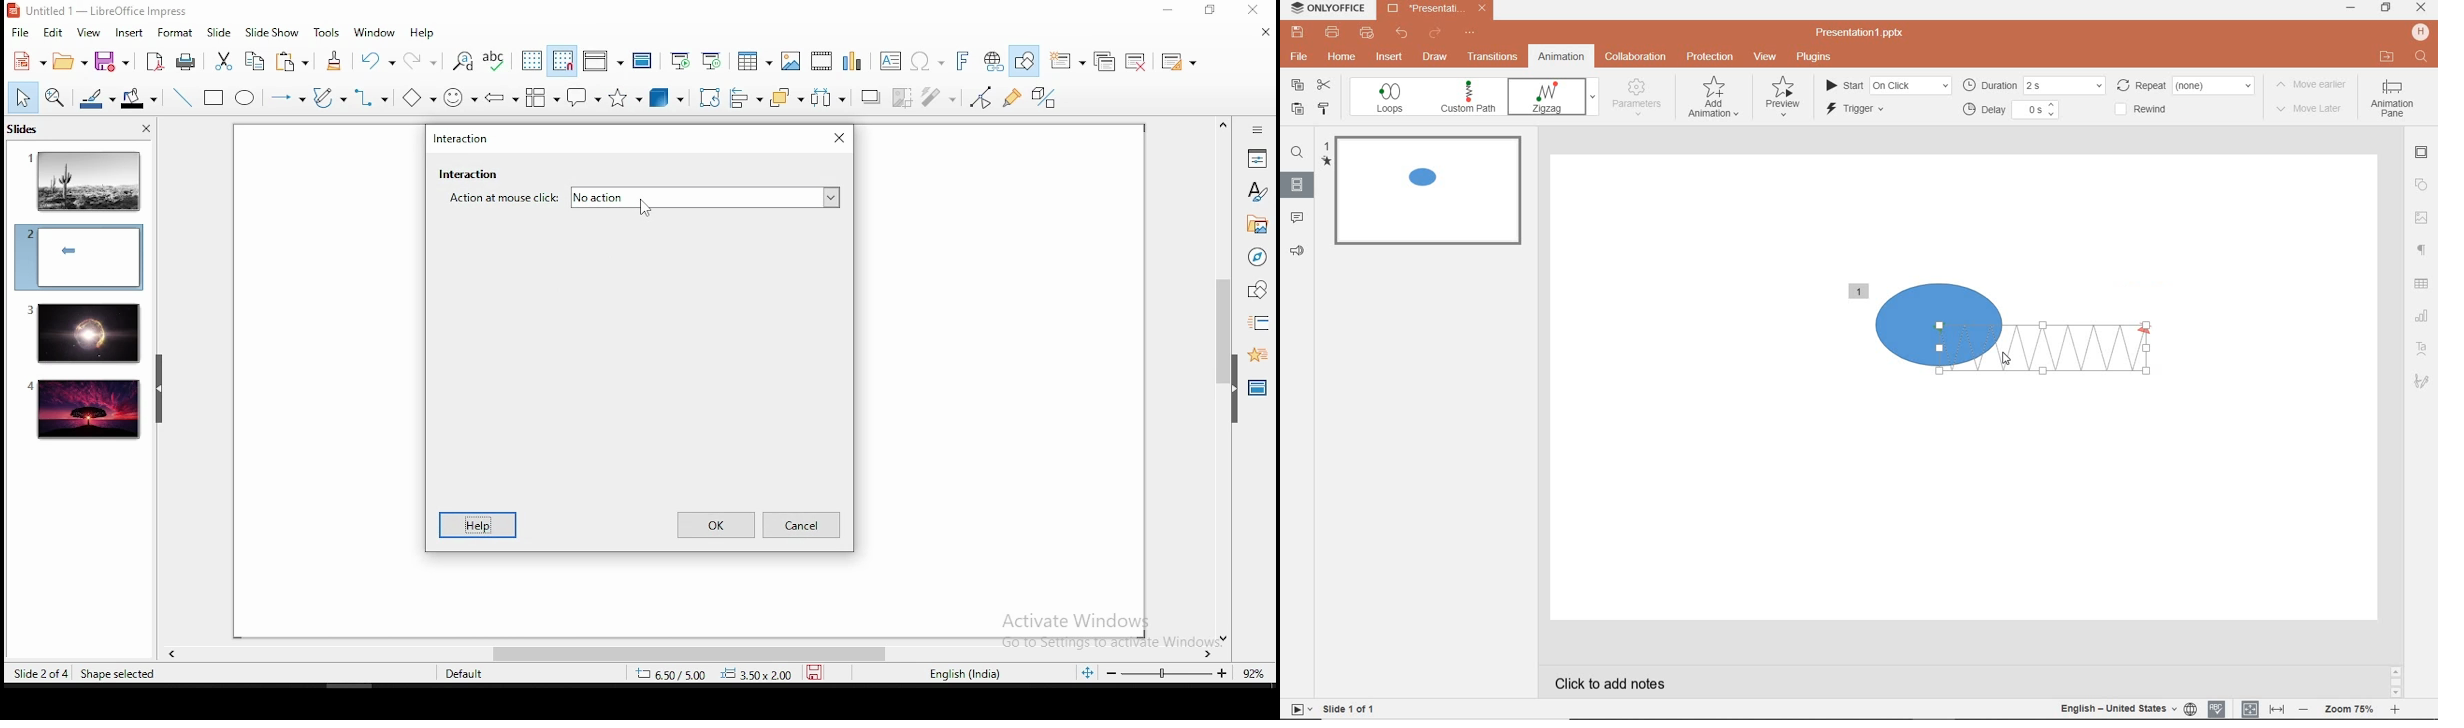 The image size is (2464, 728). Describe the element at coordinates (1258, 324) in the screenshot. I see `slide transition` at that location.